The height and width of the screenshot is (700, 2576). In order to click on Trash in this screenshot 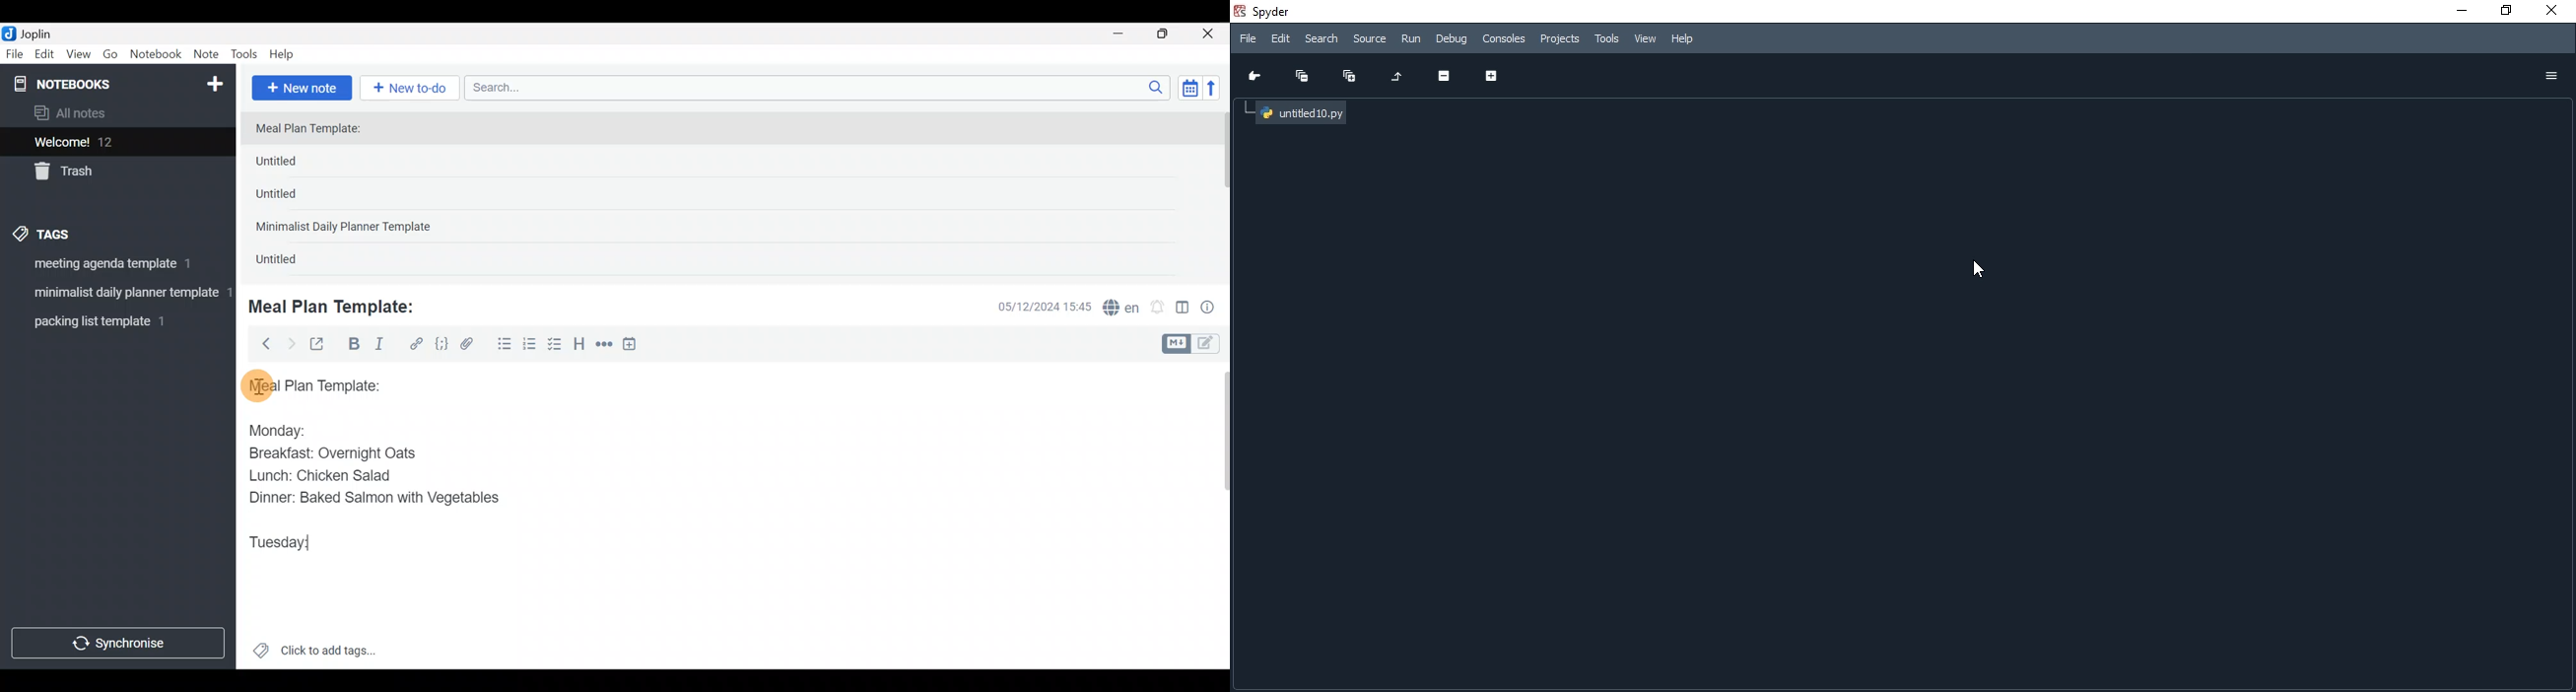, I will do `click(110, 172)`.